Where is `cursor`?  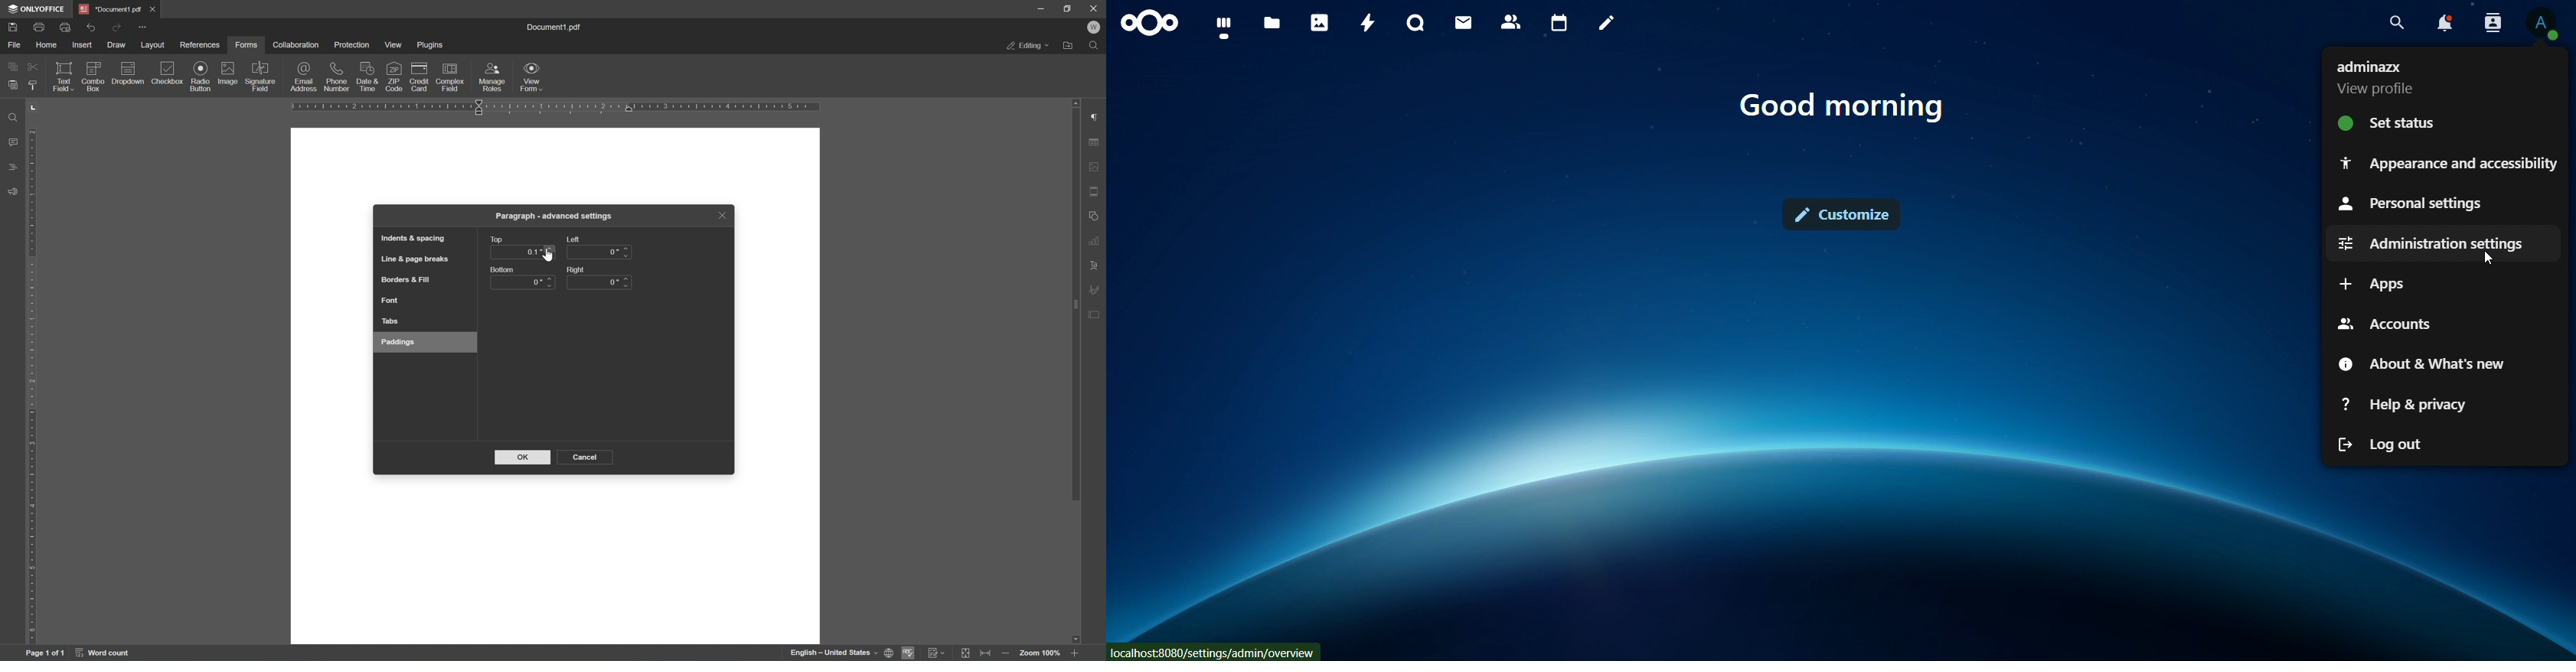
cursor is located at coordinates (2489, 263).